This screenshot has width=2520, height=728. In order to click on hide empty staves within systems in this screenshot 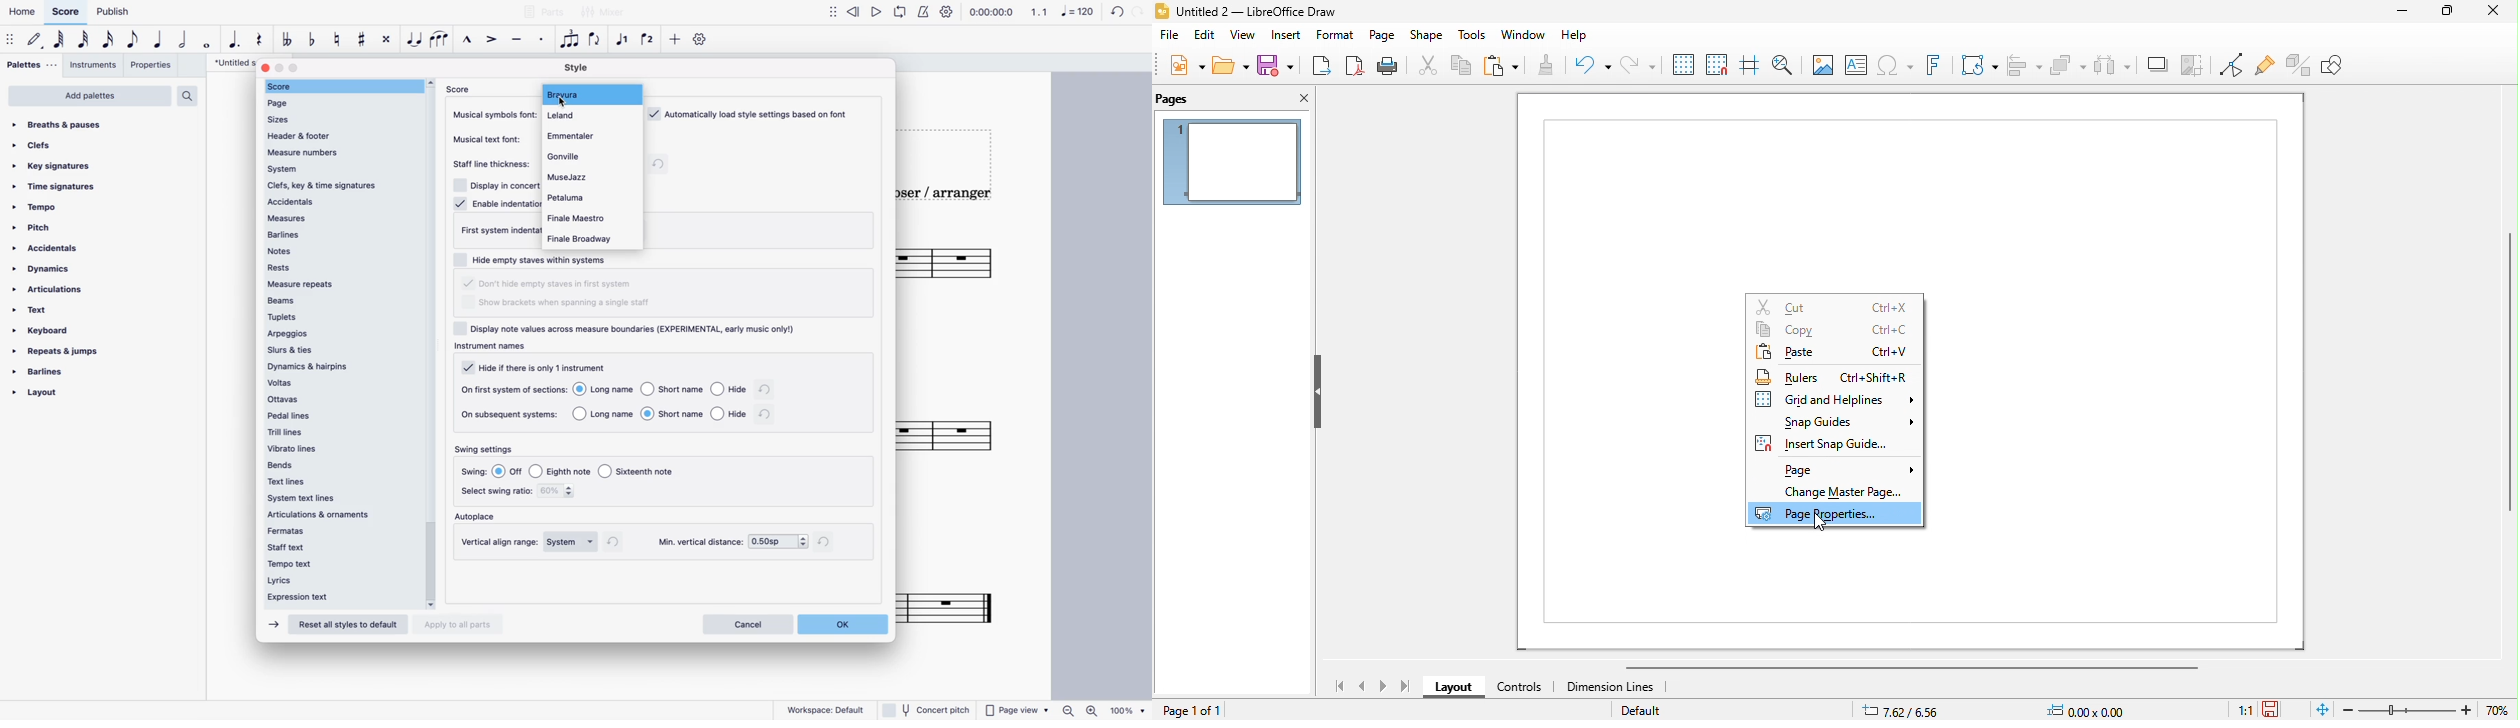, I will do `click(536, 259)`.